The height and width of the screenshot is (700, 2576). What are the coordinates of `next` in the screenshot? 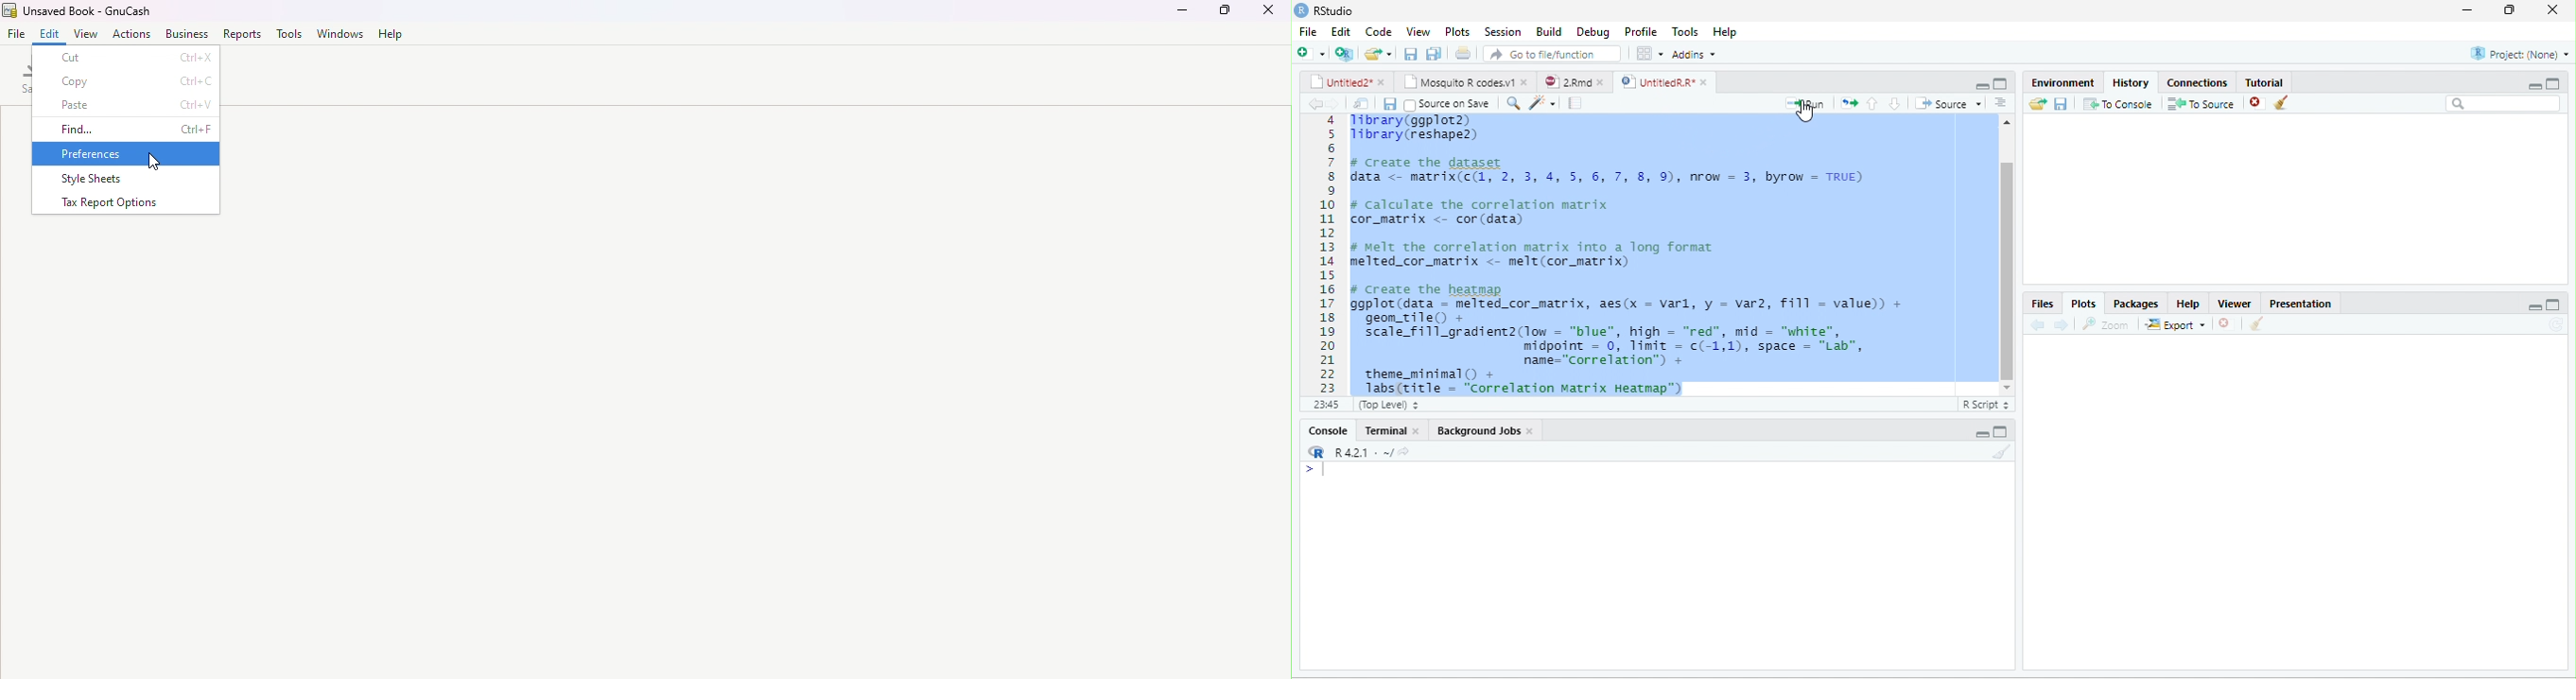 It's located at (2067, 324).